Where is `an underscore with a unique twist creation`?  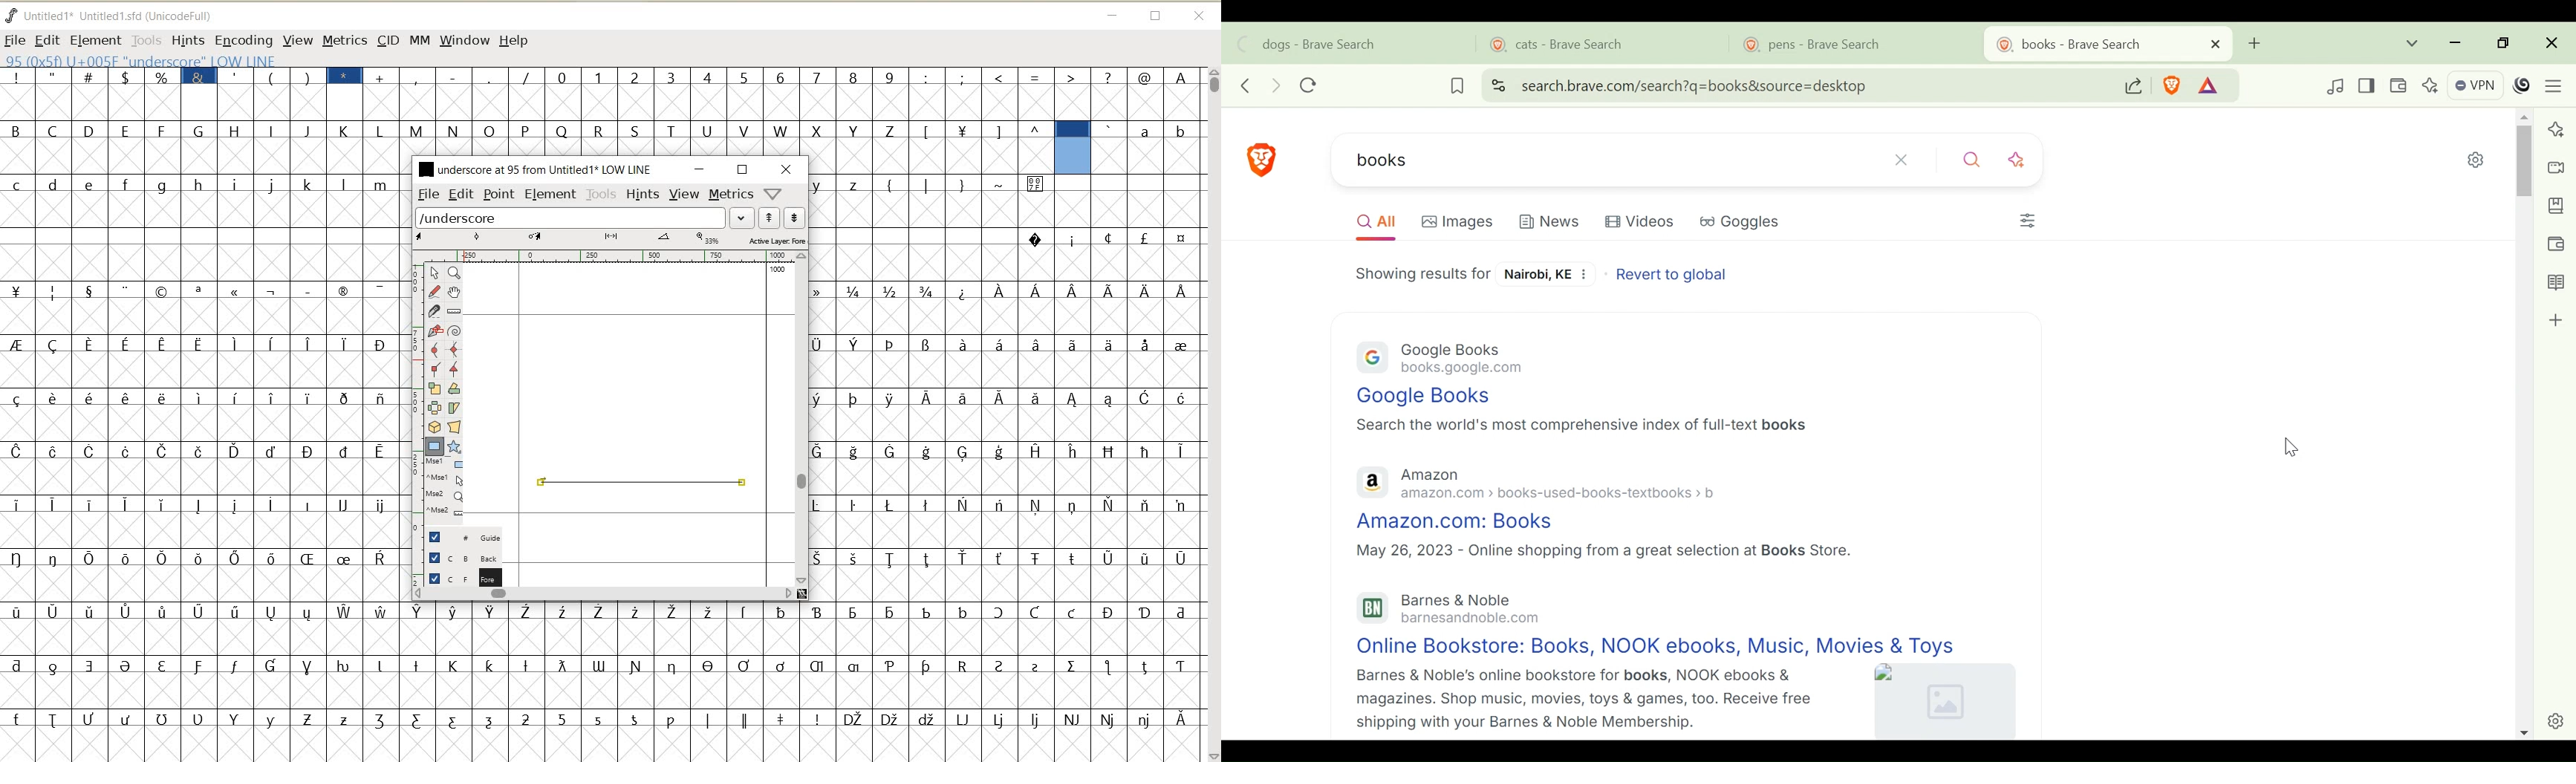 an underscore with a unique twist creation is located at coordinates (642, 486).